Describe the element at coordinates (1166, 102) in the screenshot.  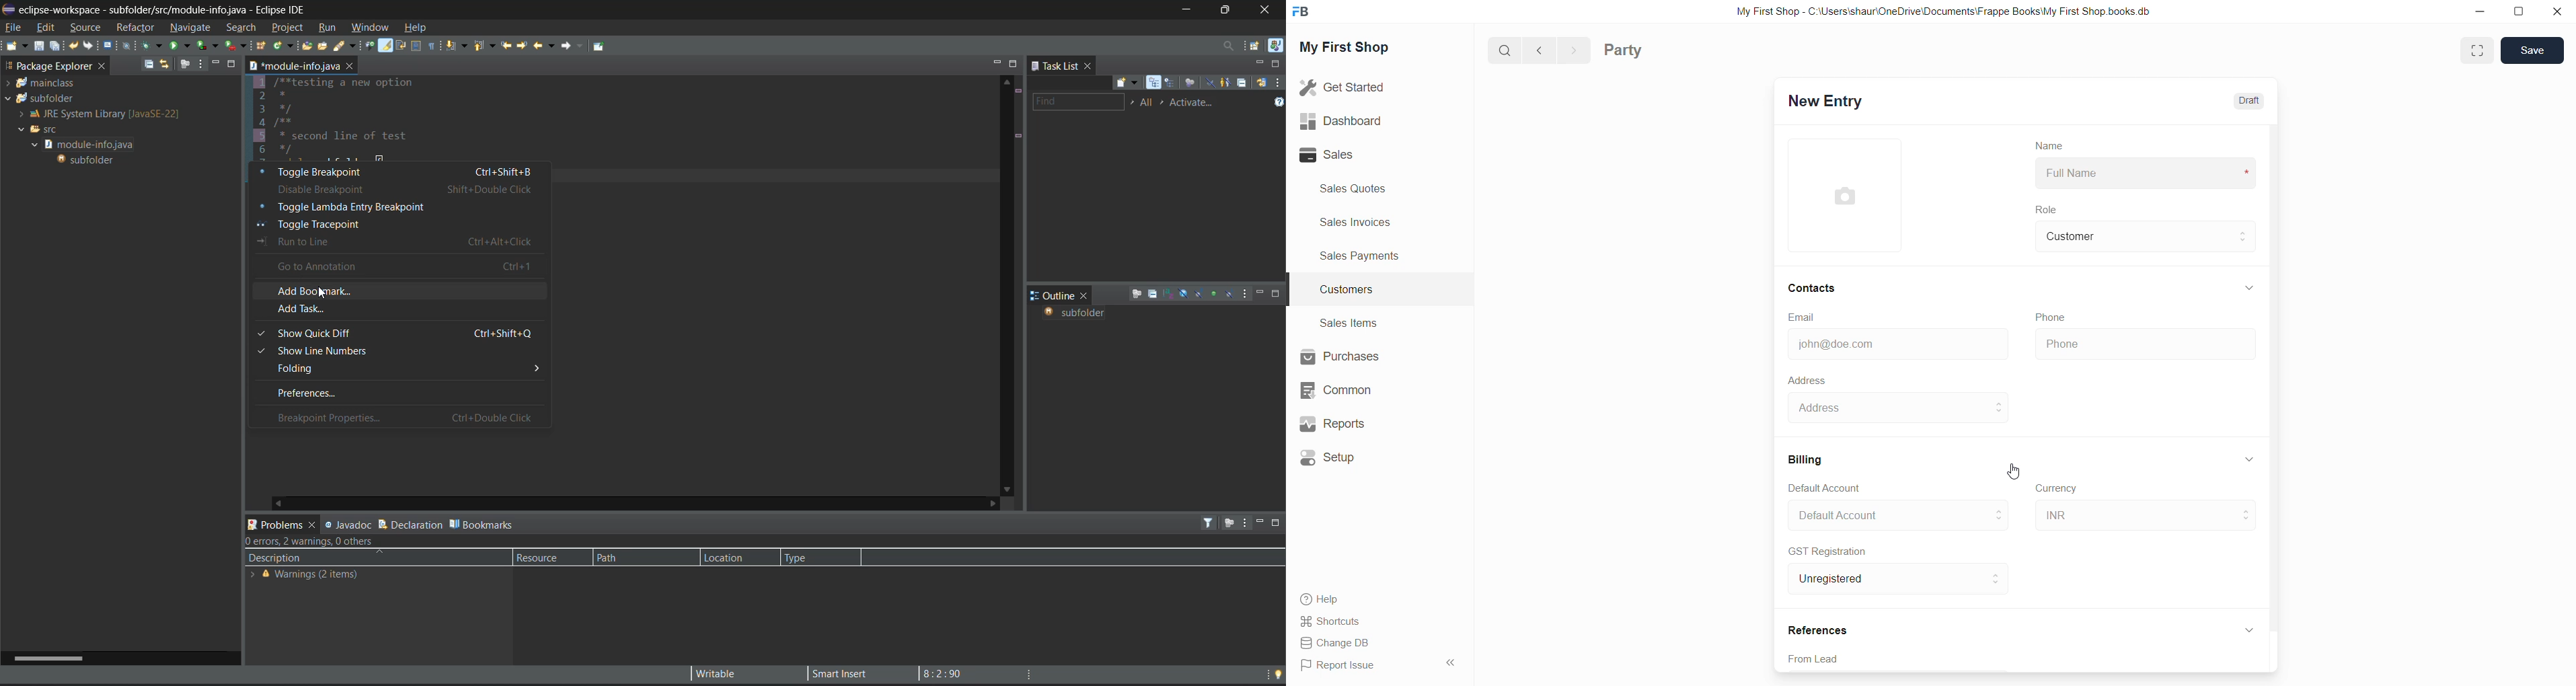
I see `select active task` at that location.